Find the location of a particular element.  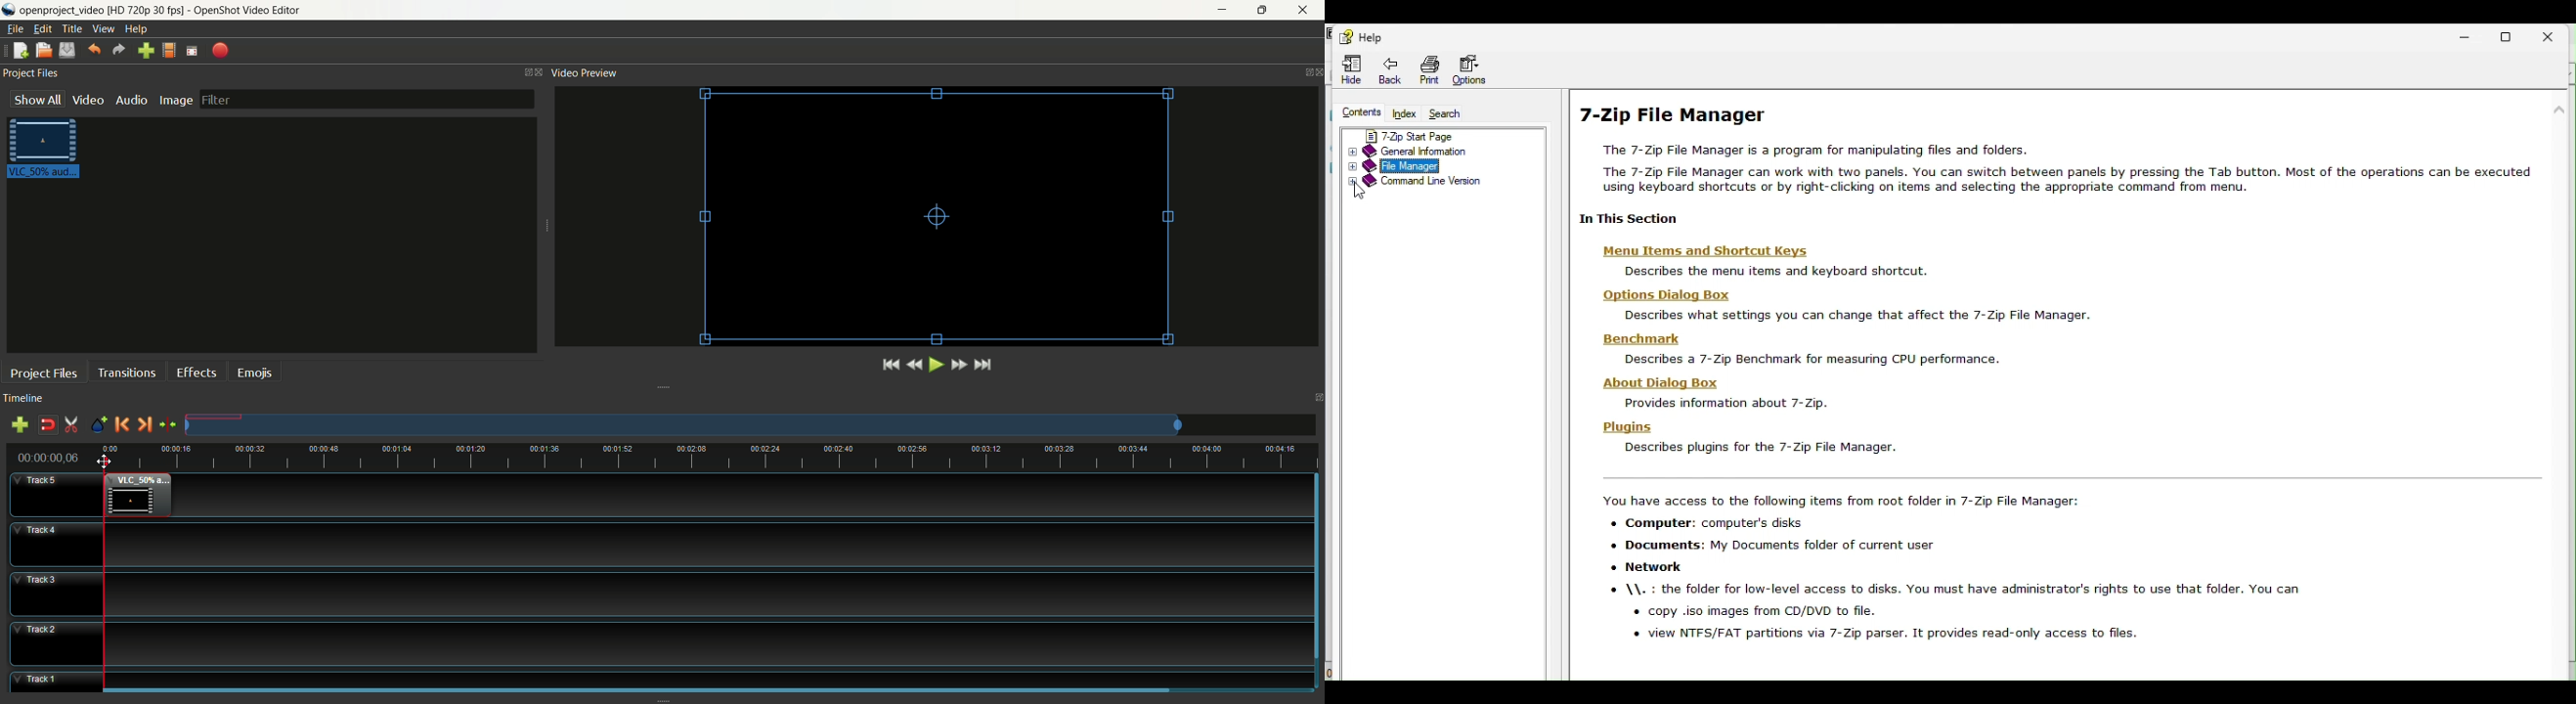

menu and shortcut is located at coordinates (1723, 251).